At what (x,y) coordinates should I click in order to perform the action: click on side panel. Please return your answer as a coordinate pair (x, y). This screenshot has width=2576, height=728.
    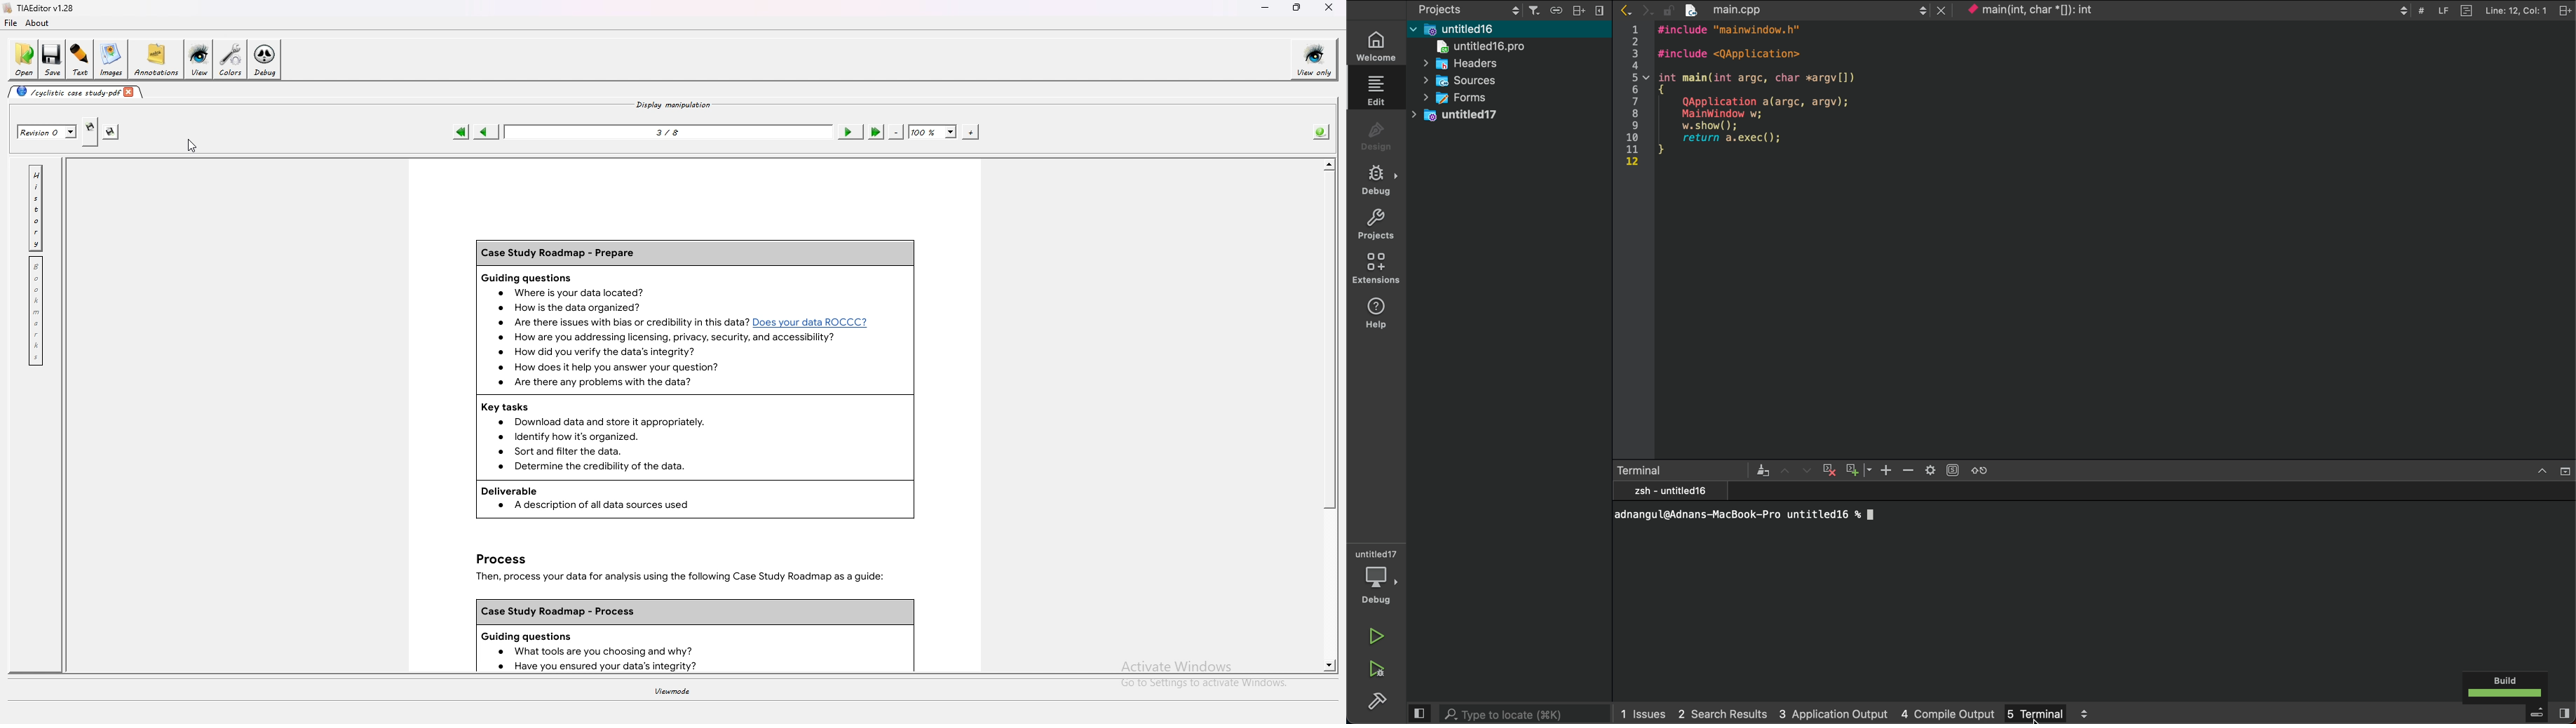
    Looking at the image, I should click on (1419, 714).